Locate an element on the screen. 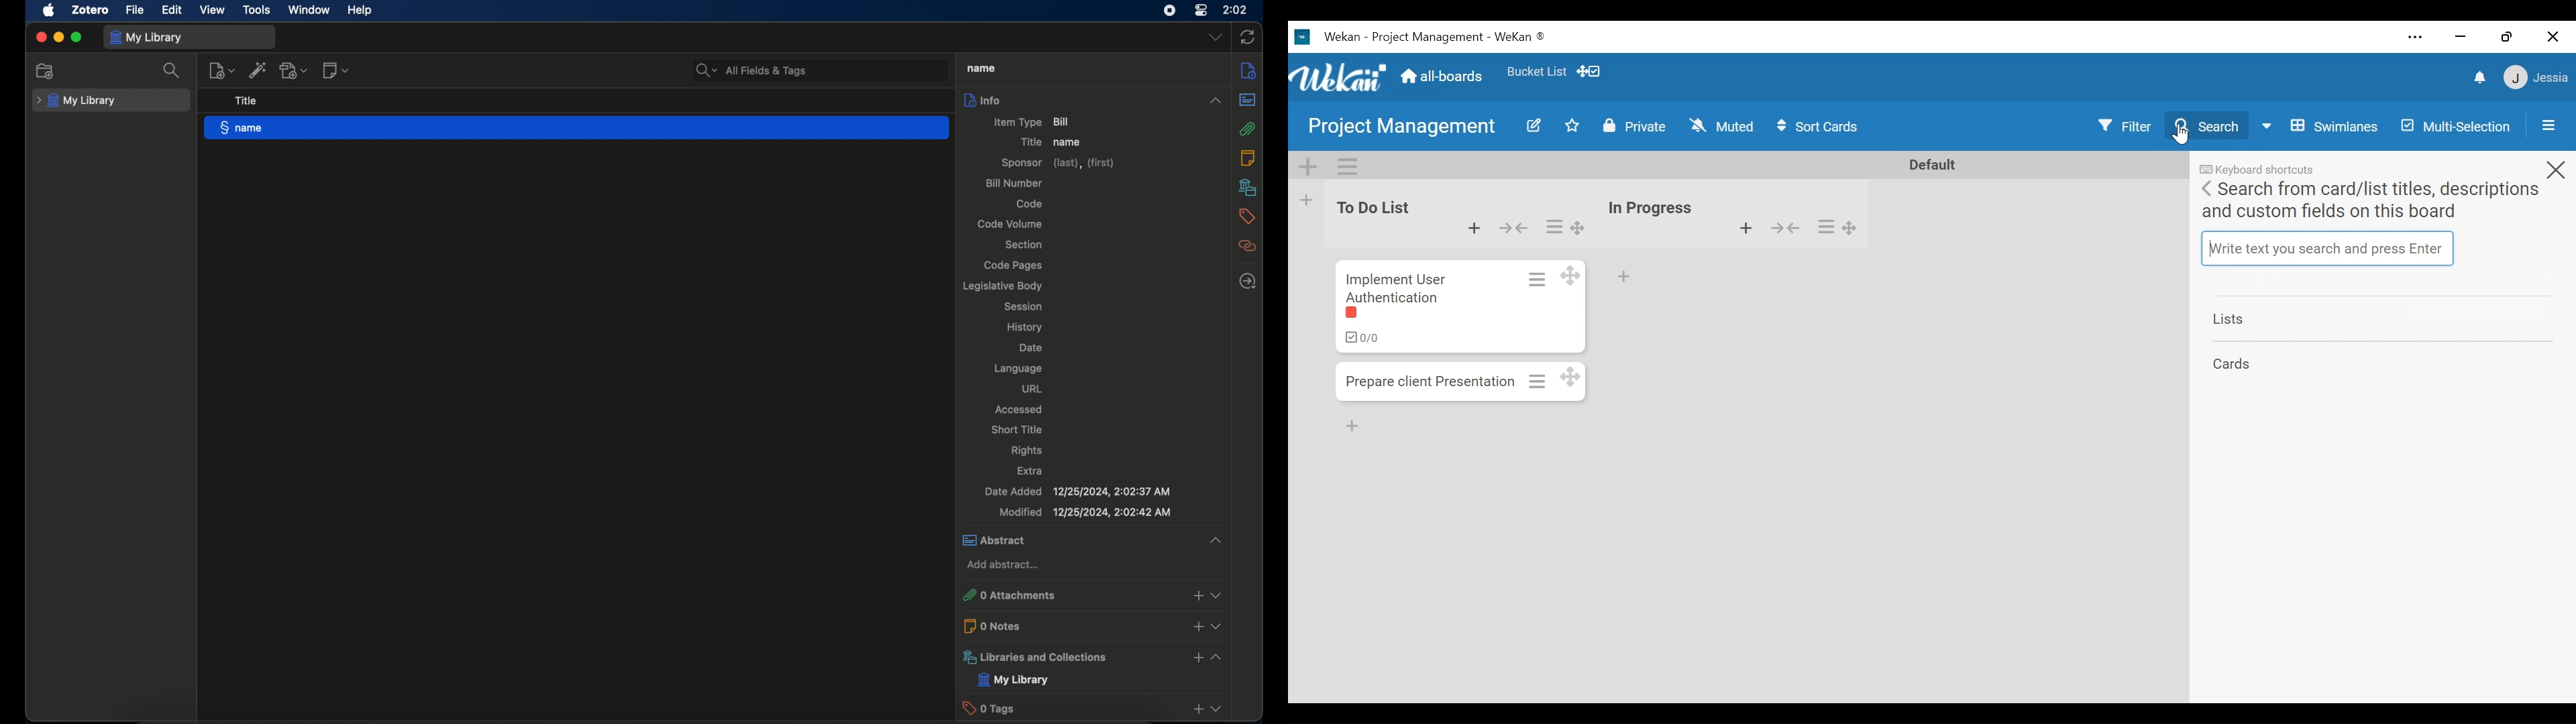 This screenshot has width=2576, height=728. code is located at coordinates (1030, 203).